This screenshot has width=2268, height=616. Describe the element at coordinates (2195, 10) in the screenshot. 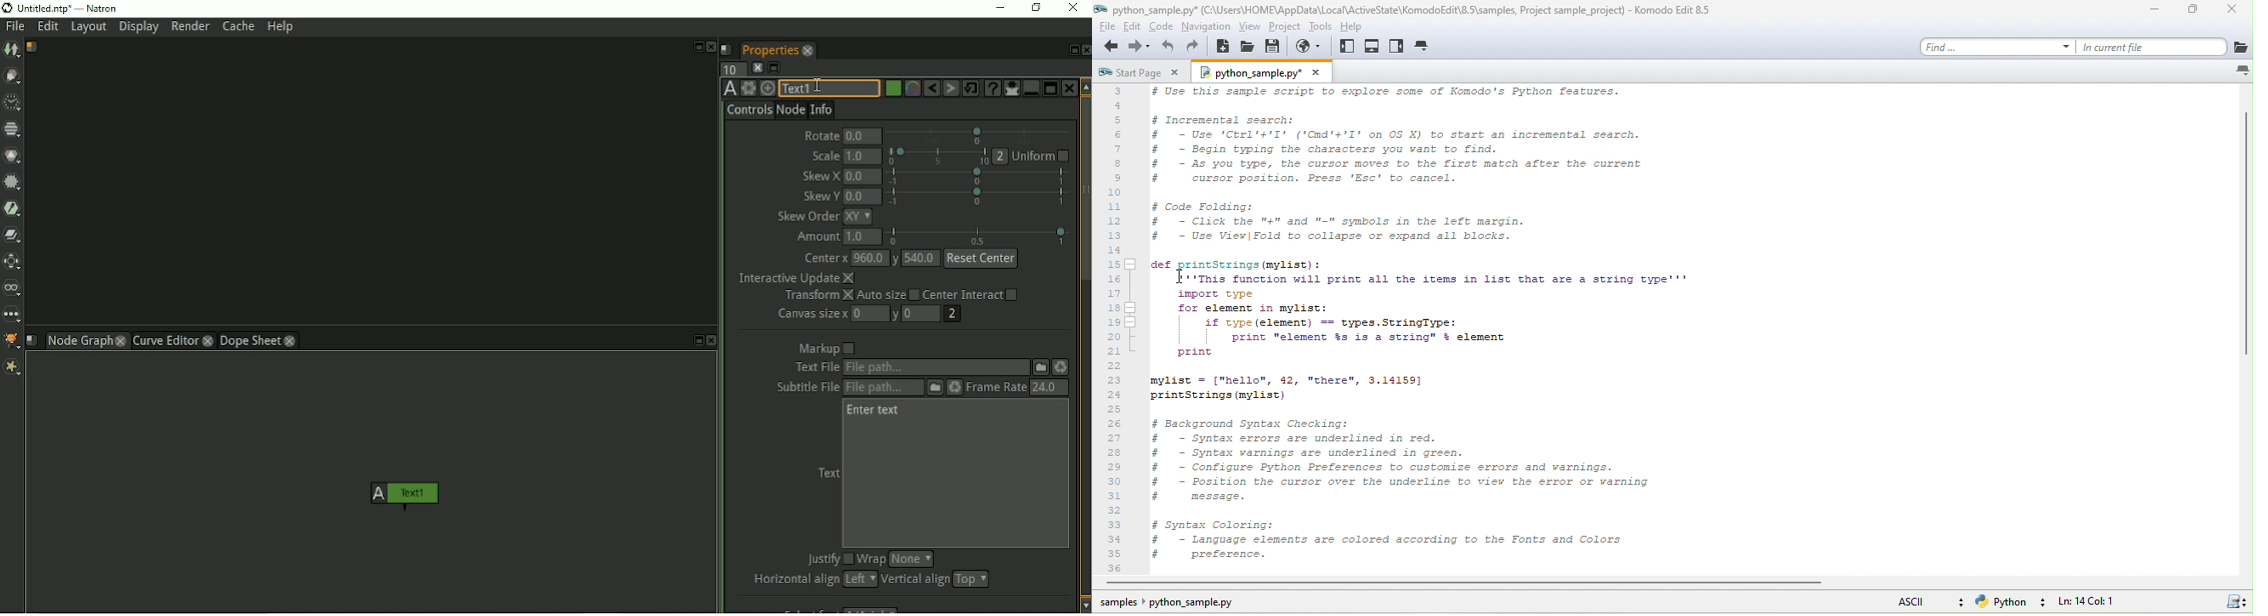

I see `maximize` at that location.